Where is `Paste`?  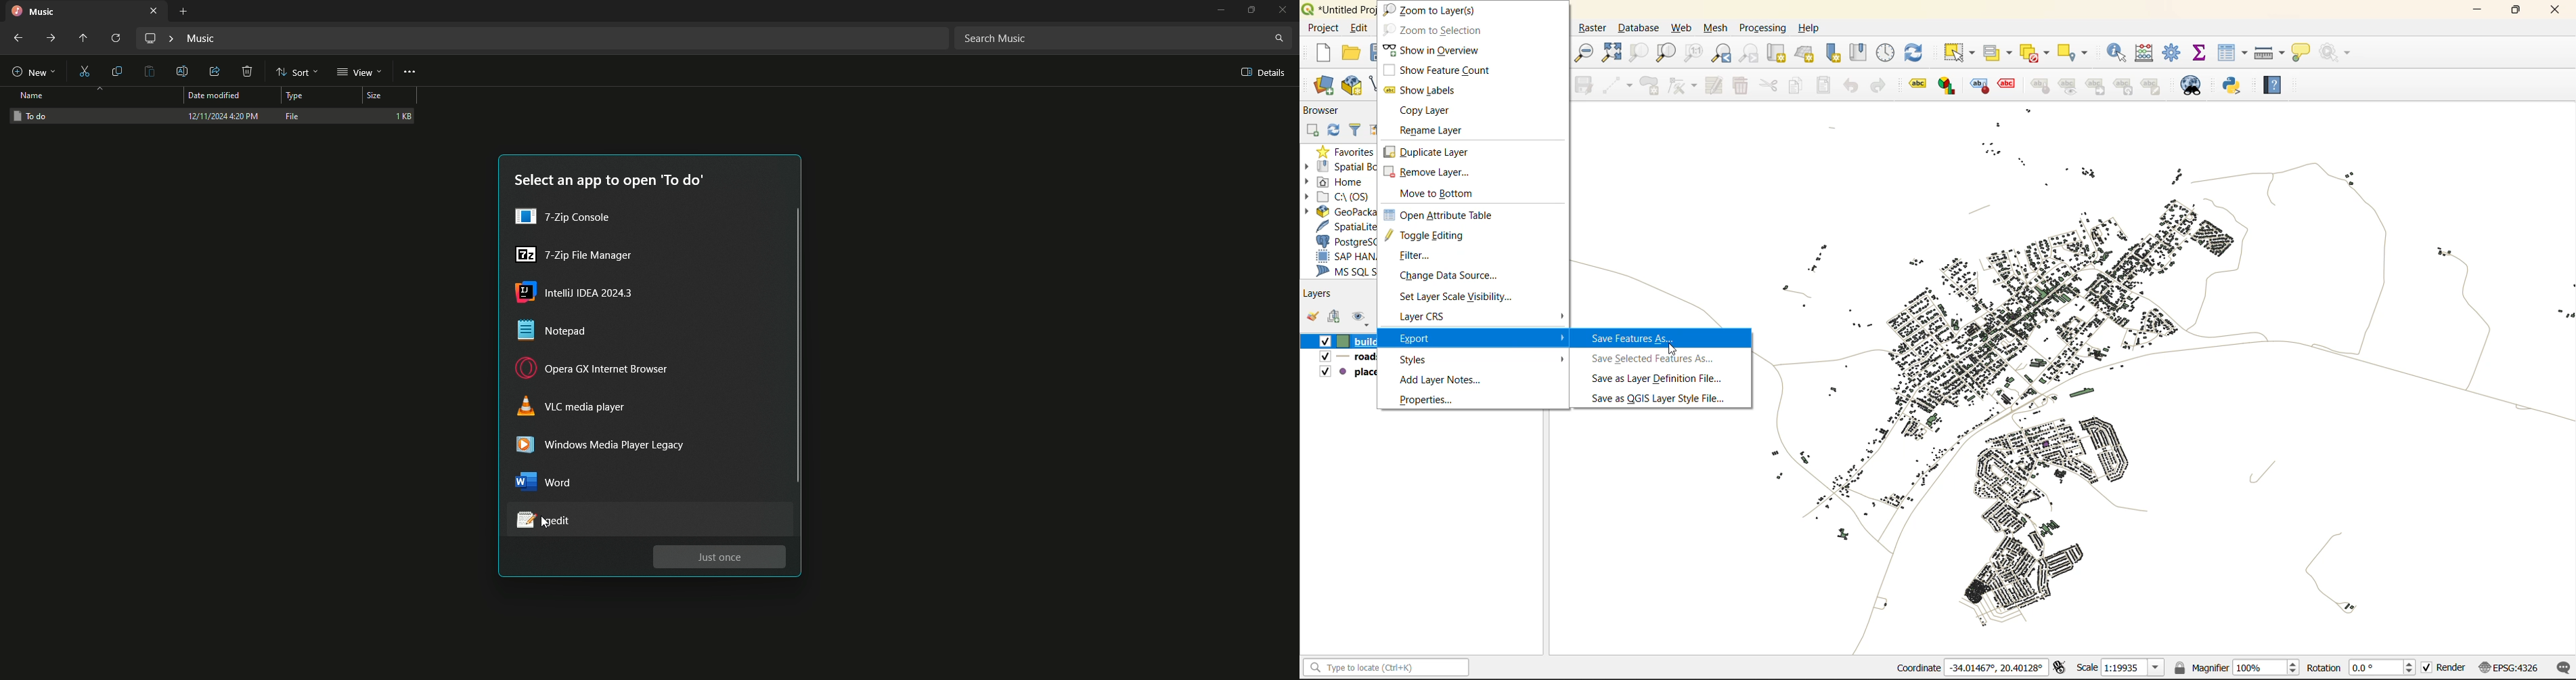
Paste is located at coordinates (150, 72).